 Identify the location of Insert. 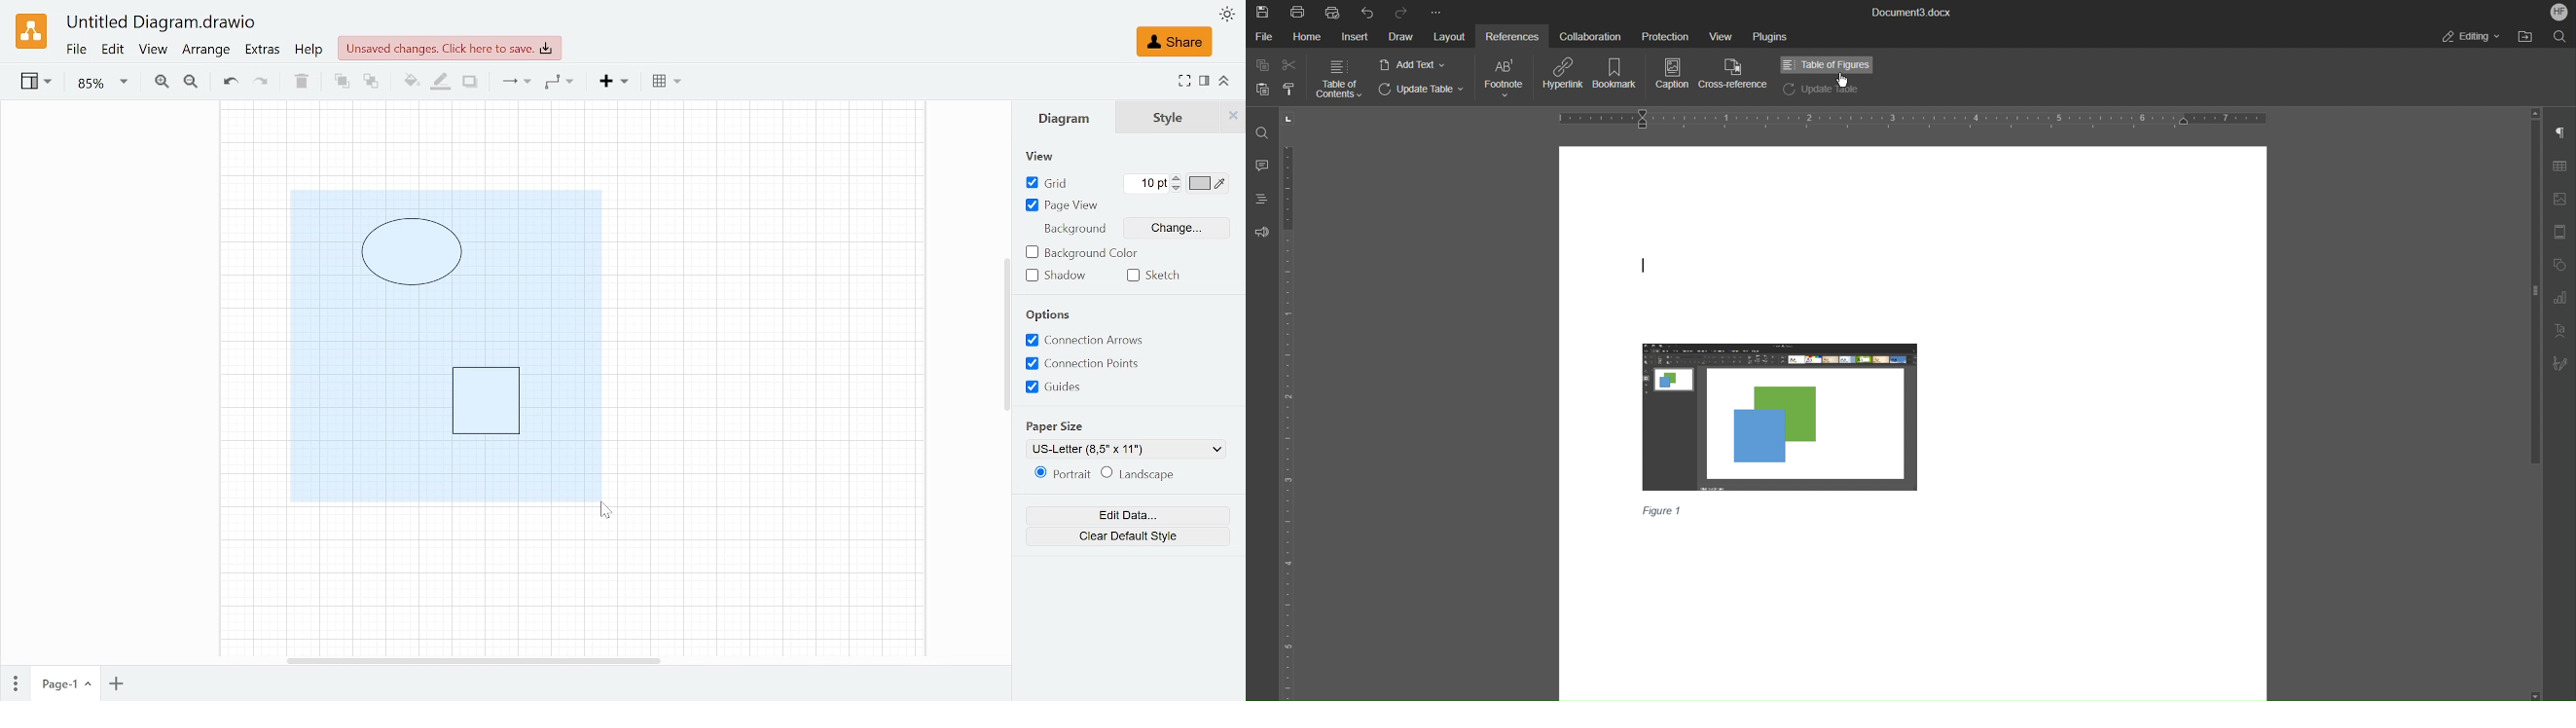
(1354, 37).